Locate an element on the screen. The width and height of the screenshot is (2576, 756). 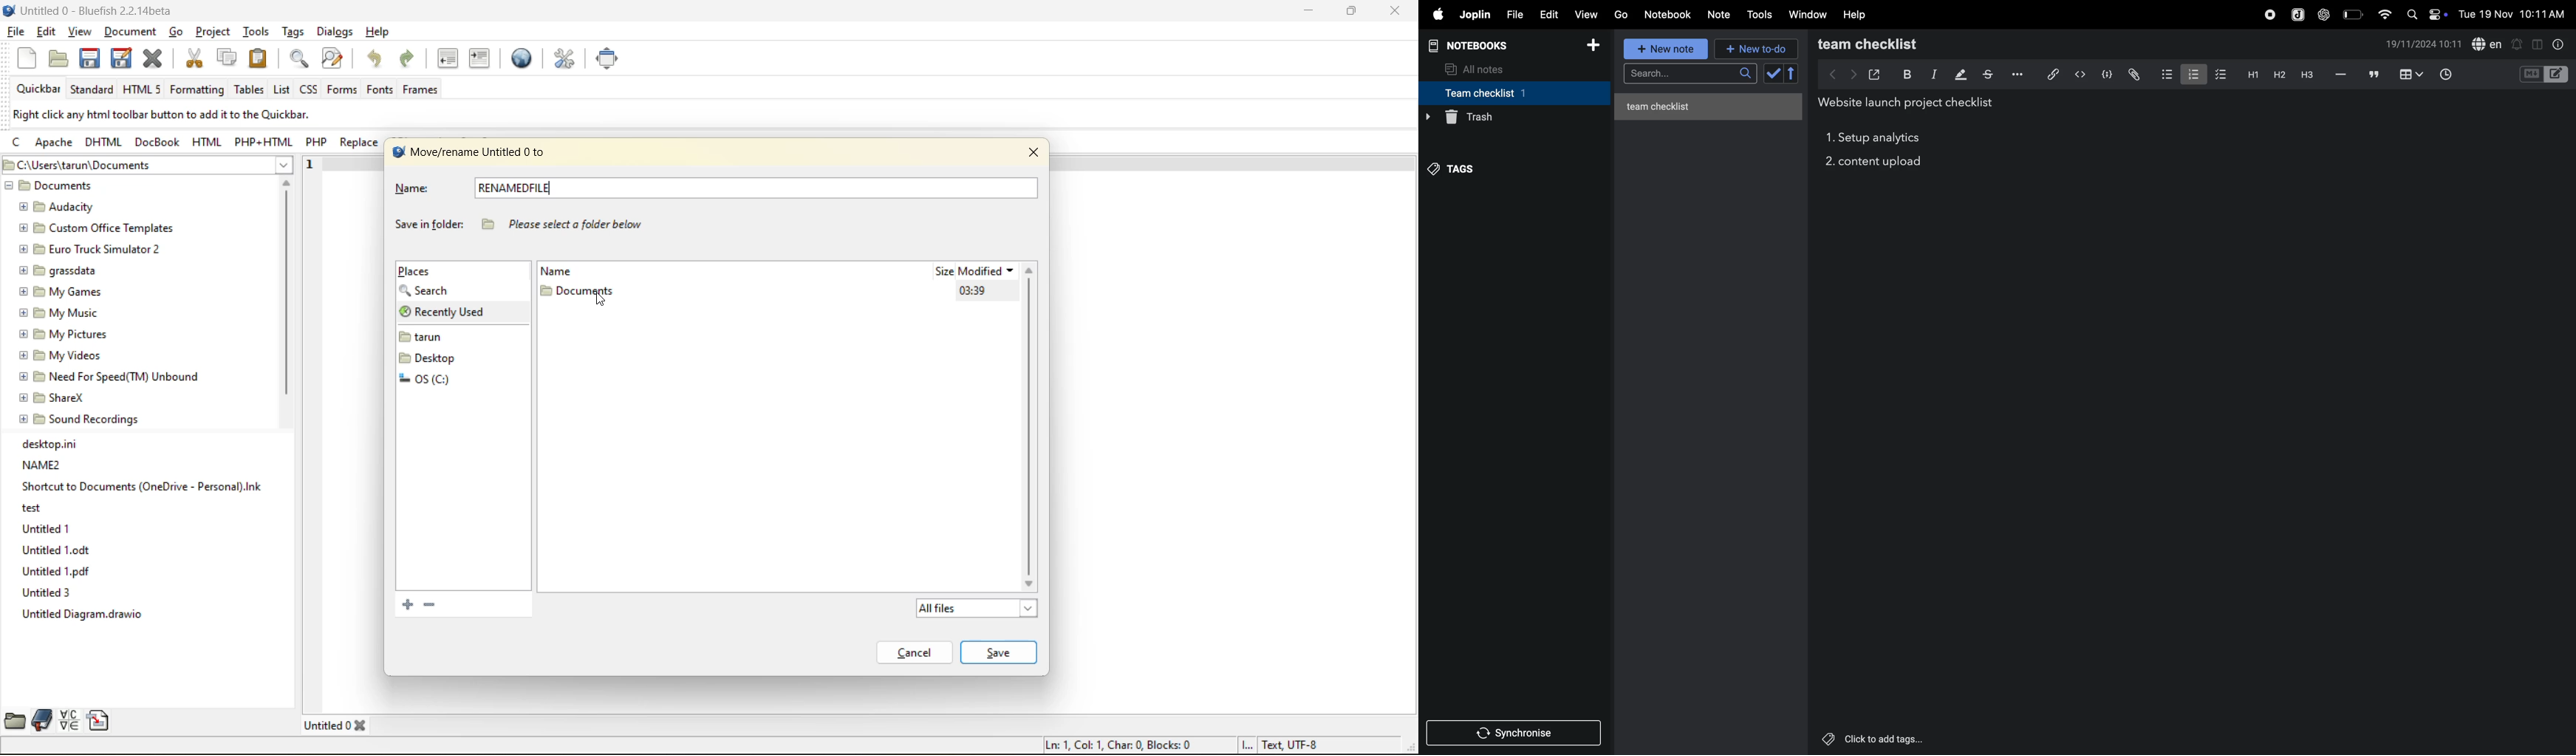
table is located at coordinates (2410, 74).